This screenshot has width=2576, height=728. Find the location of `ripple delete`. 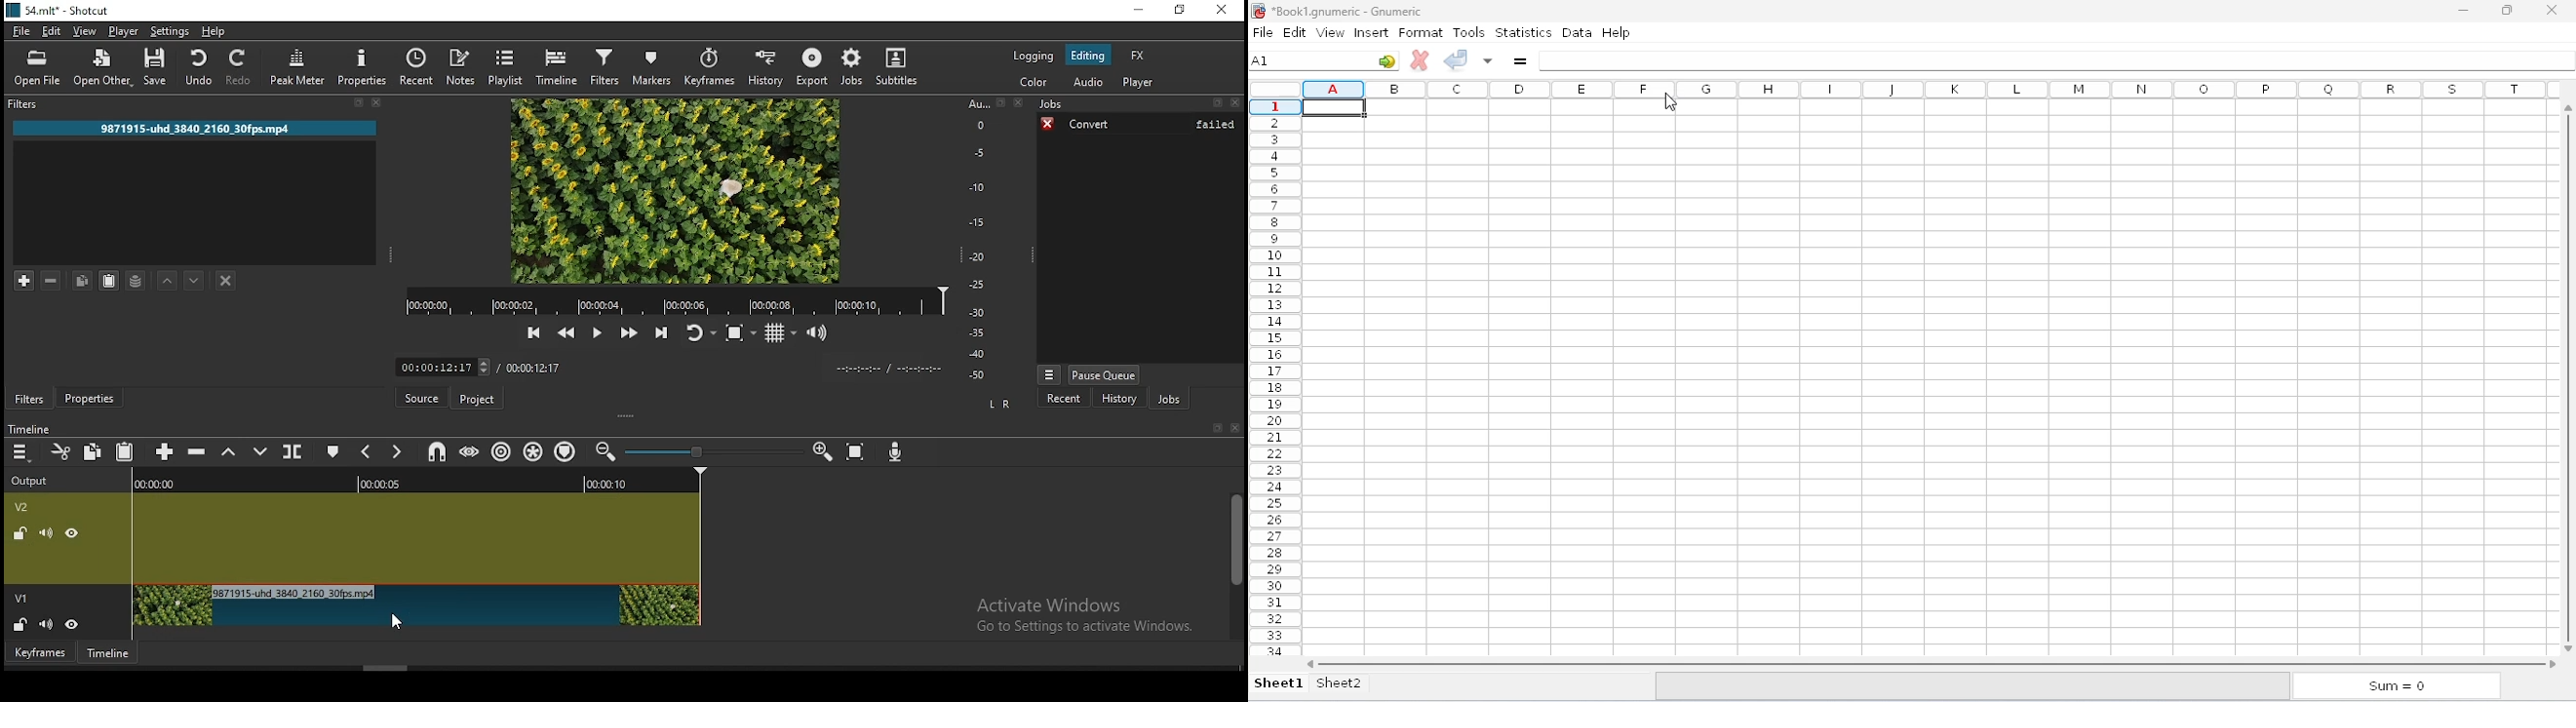

ripple delete is located at coordinates (197, 452).